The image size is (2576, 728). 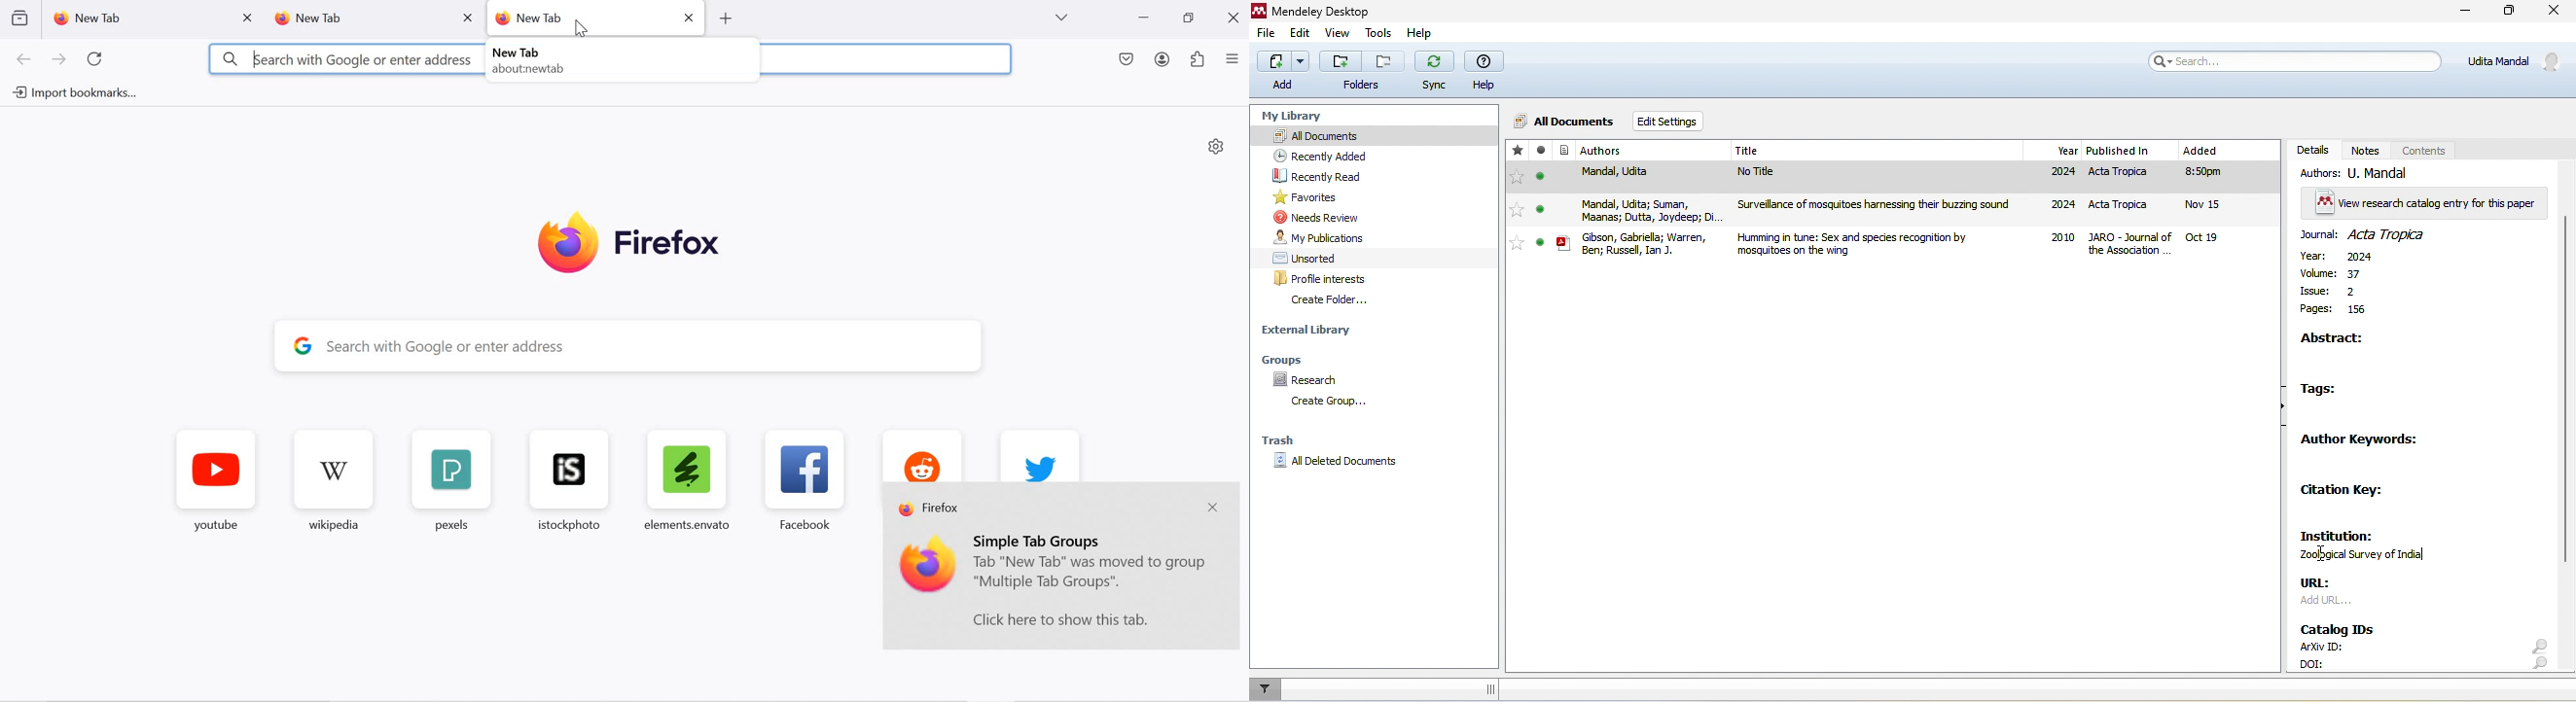 I want to click on authors: u. mandal, so click(x=2363, y=173).